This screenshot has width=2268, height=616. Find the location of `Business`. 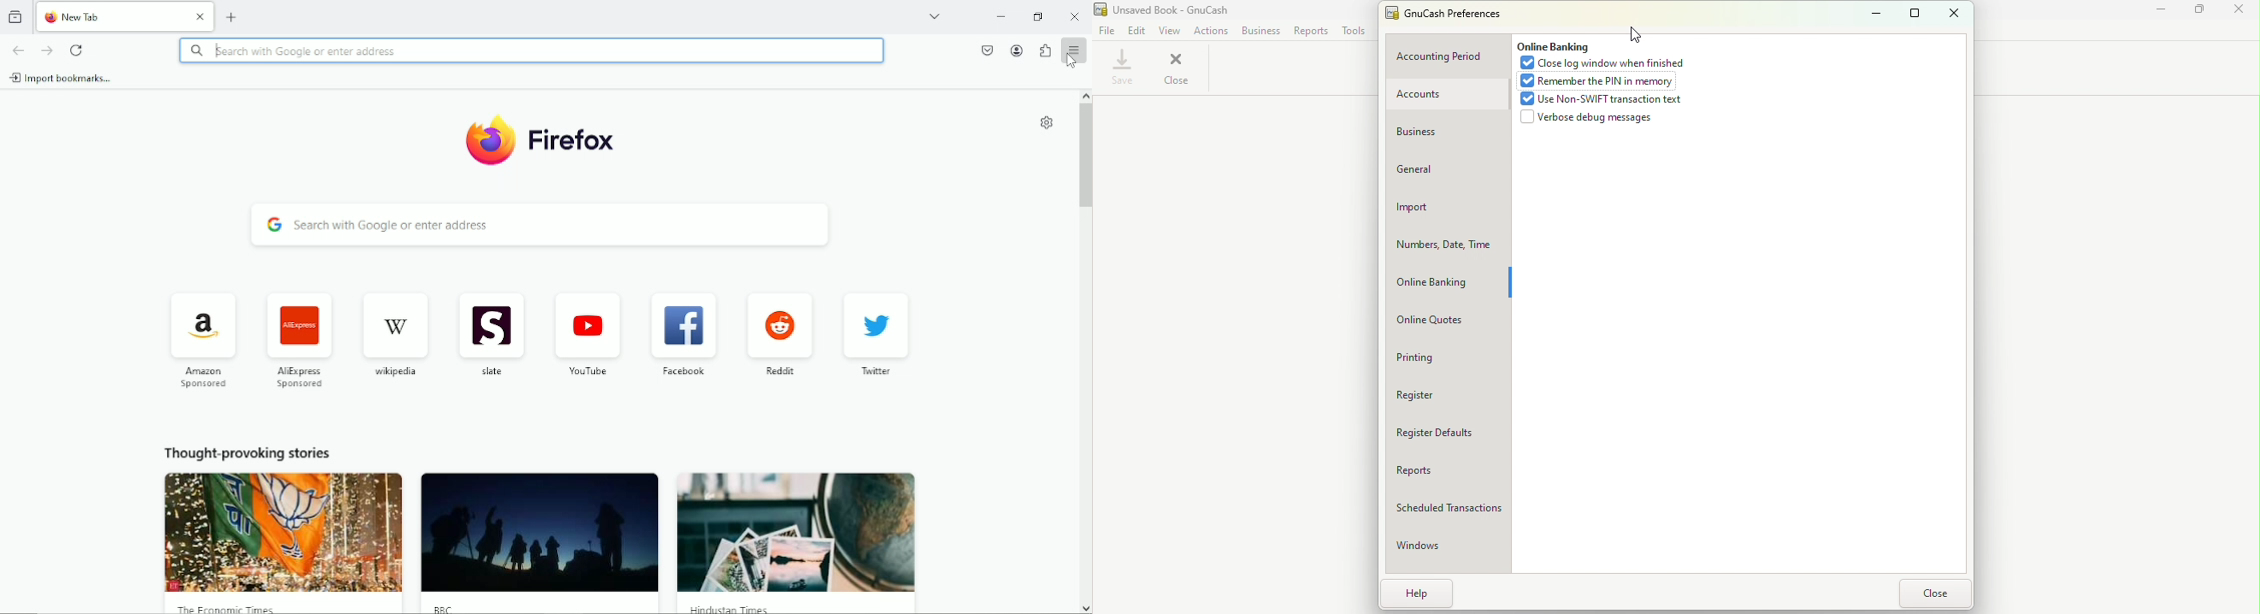

Business is located at coordinates (1436, 132).